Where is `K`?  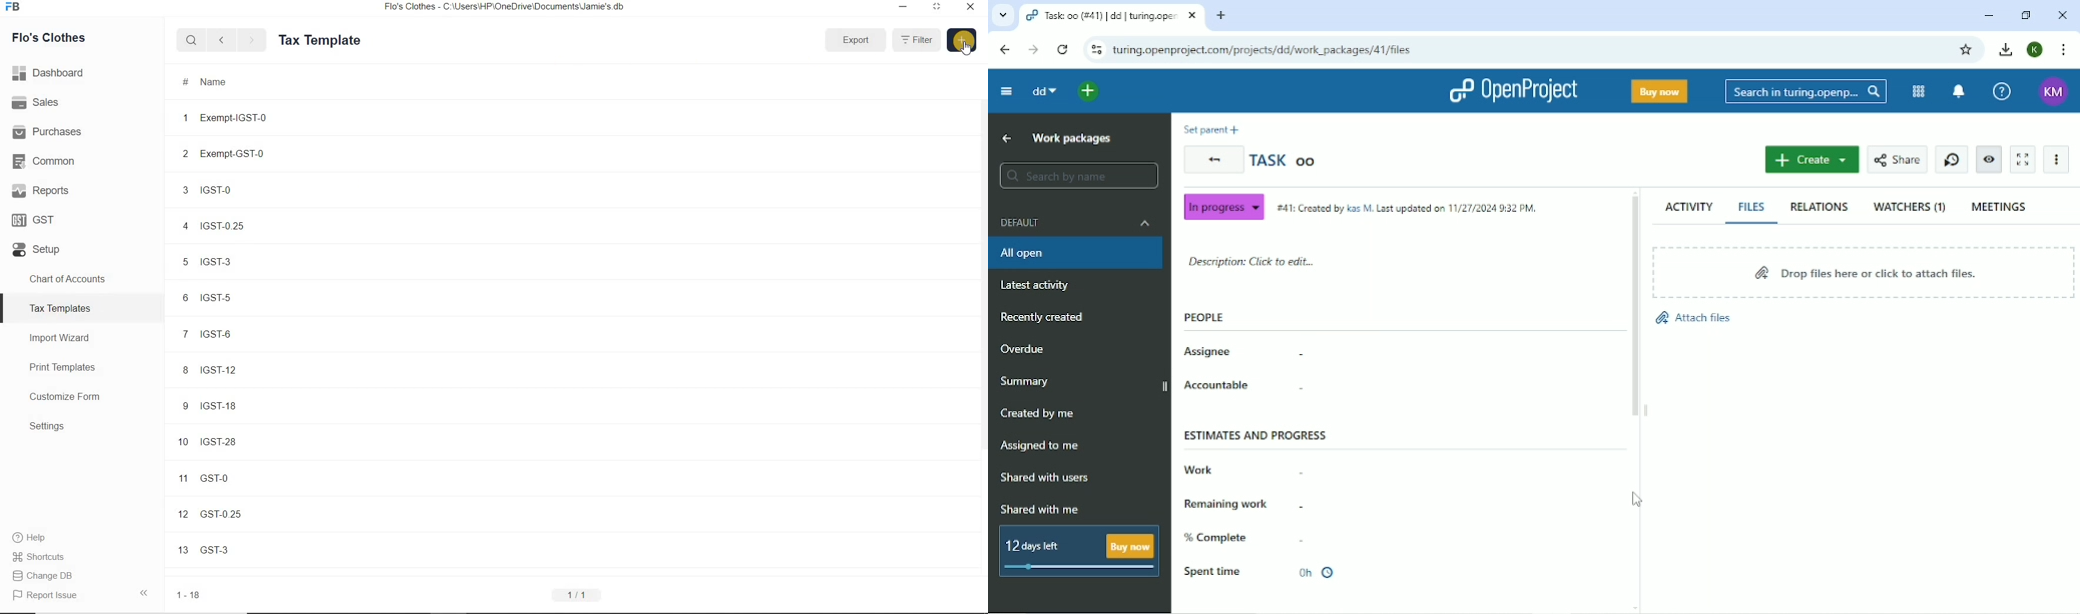
K is located at coordinates (2035, 50).